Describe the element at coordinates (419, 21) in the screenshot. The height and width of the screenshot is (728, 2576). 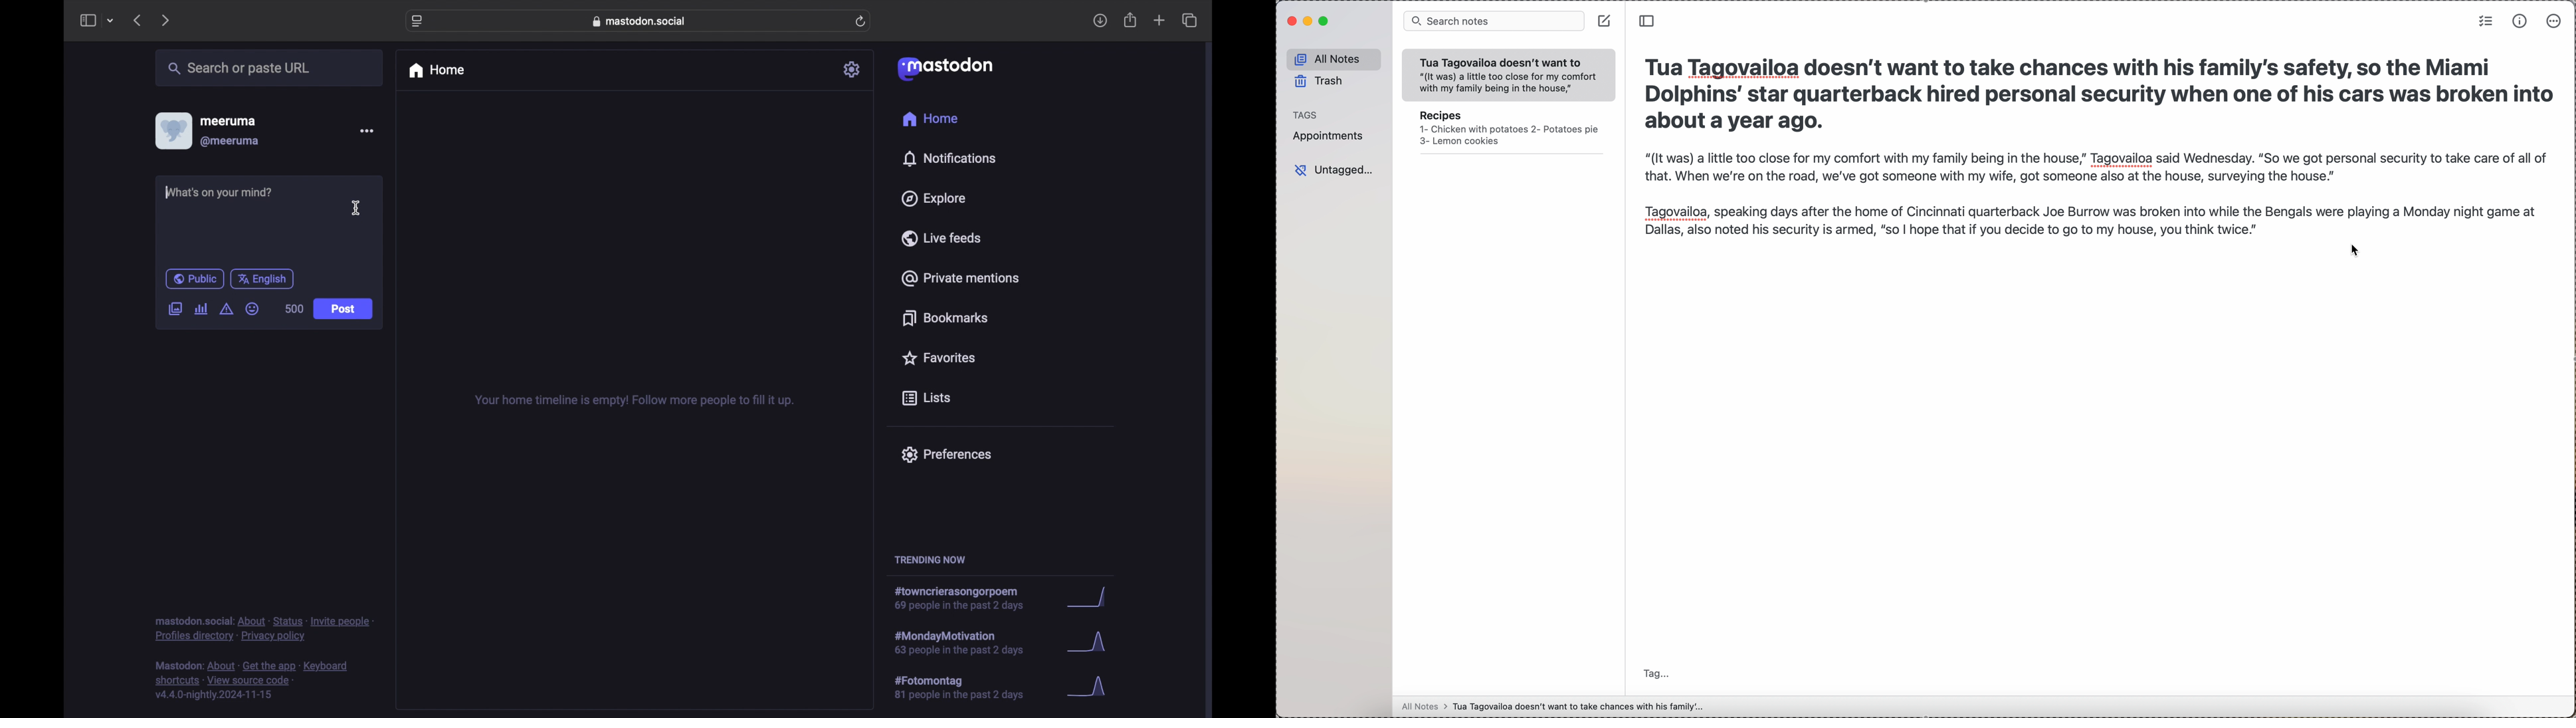
I see `website settings` at that location.